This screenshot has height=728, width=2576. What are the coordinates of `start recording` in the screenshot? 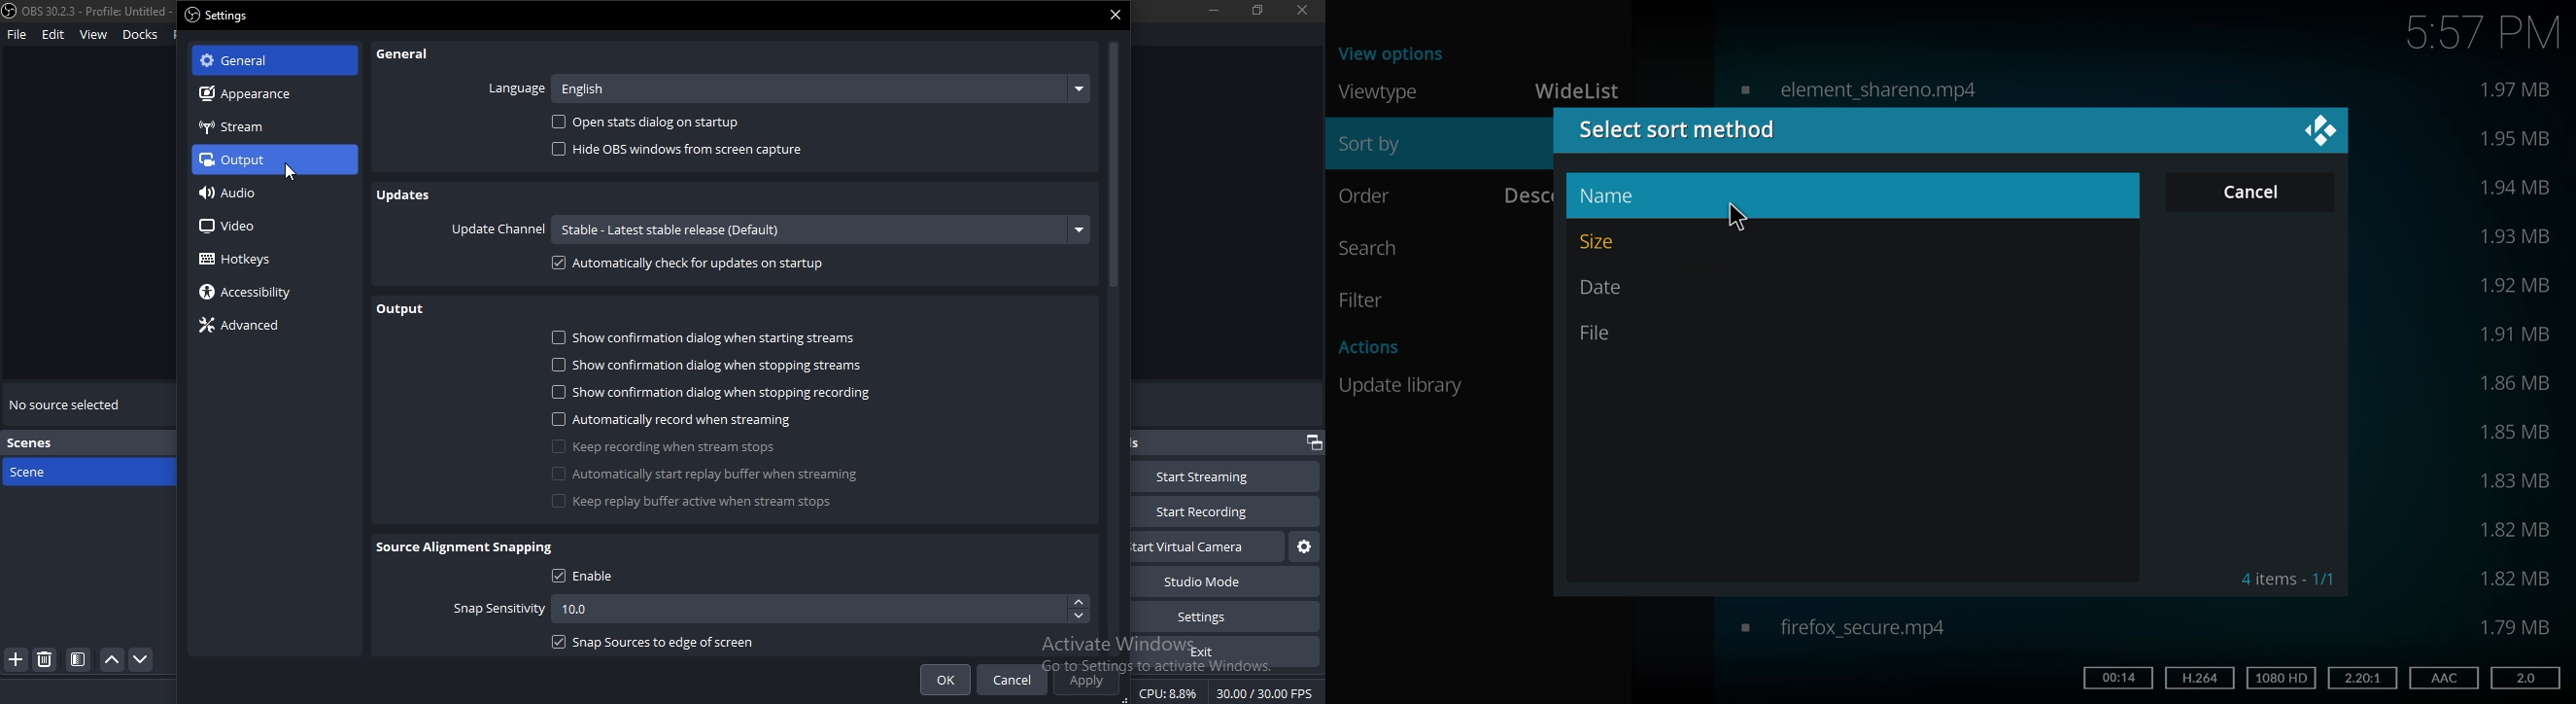 It's located at (1223, 510).